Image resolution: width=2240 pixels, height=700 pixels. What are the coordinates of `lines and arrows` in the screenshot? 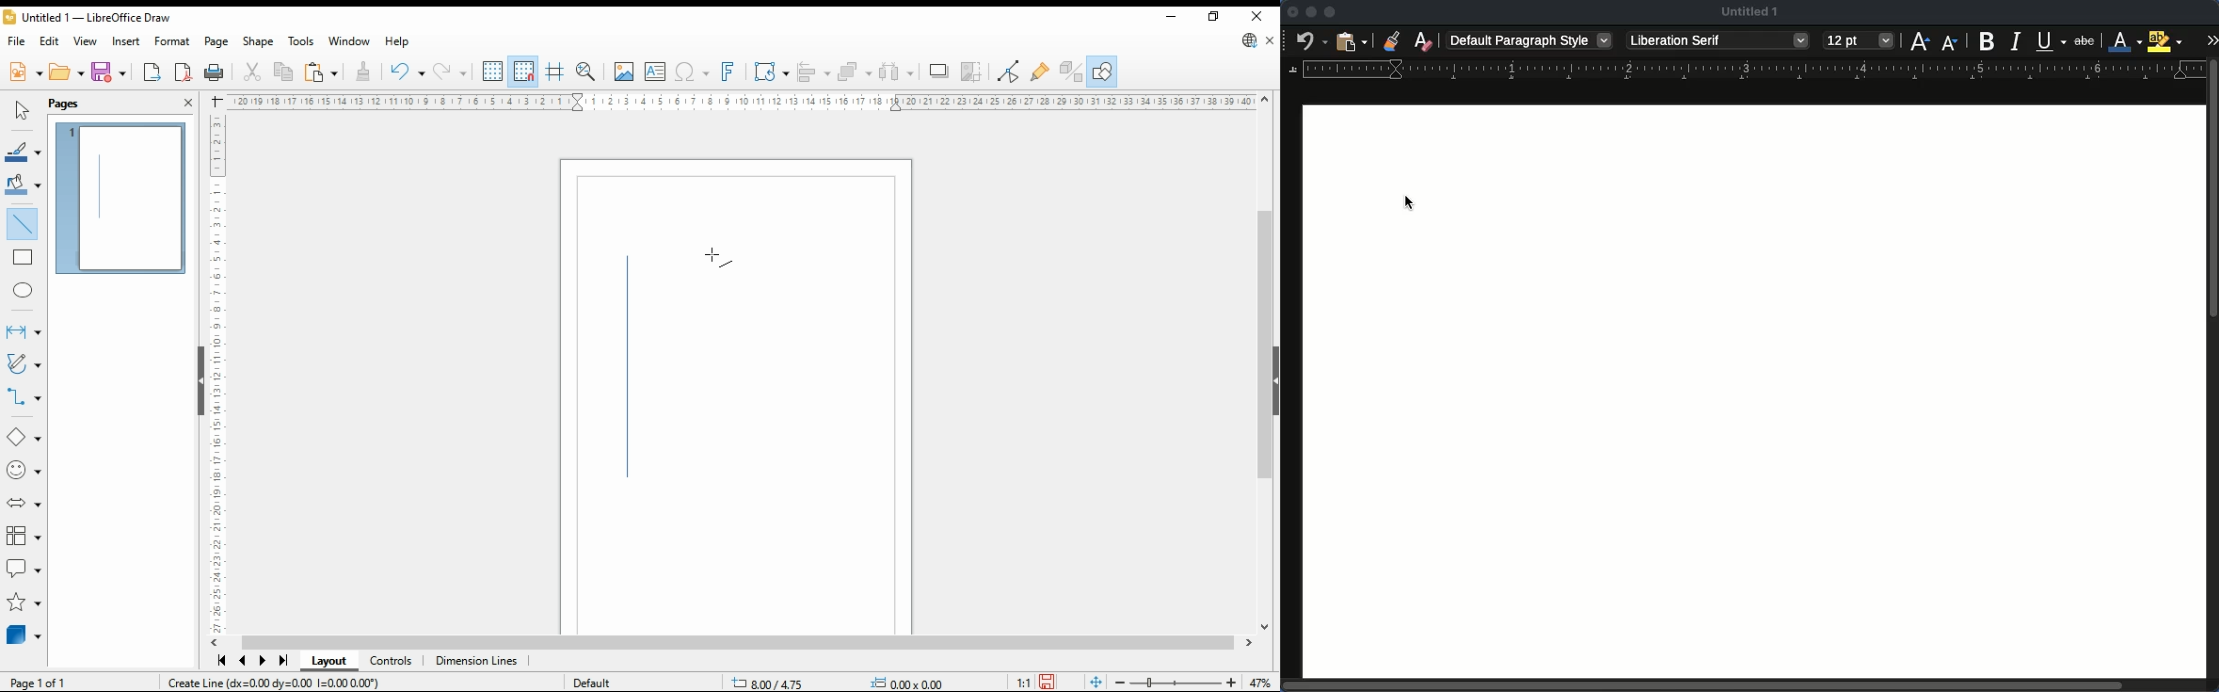 It's located at (23, 331).